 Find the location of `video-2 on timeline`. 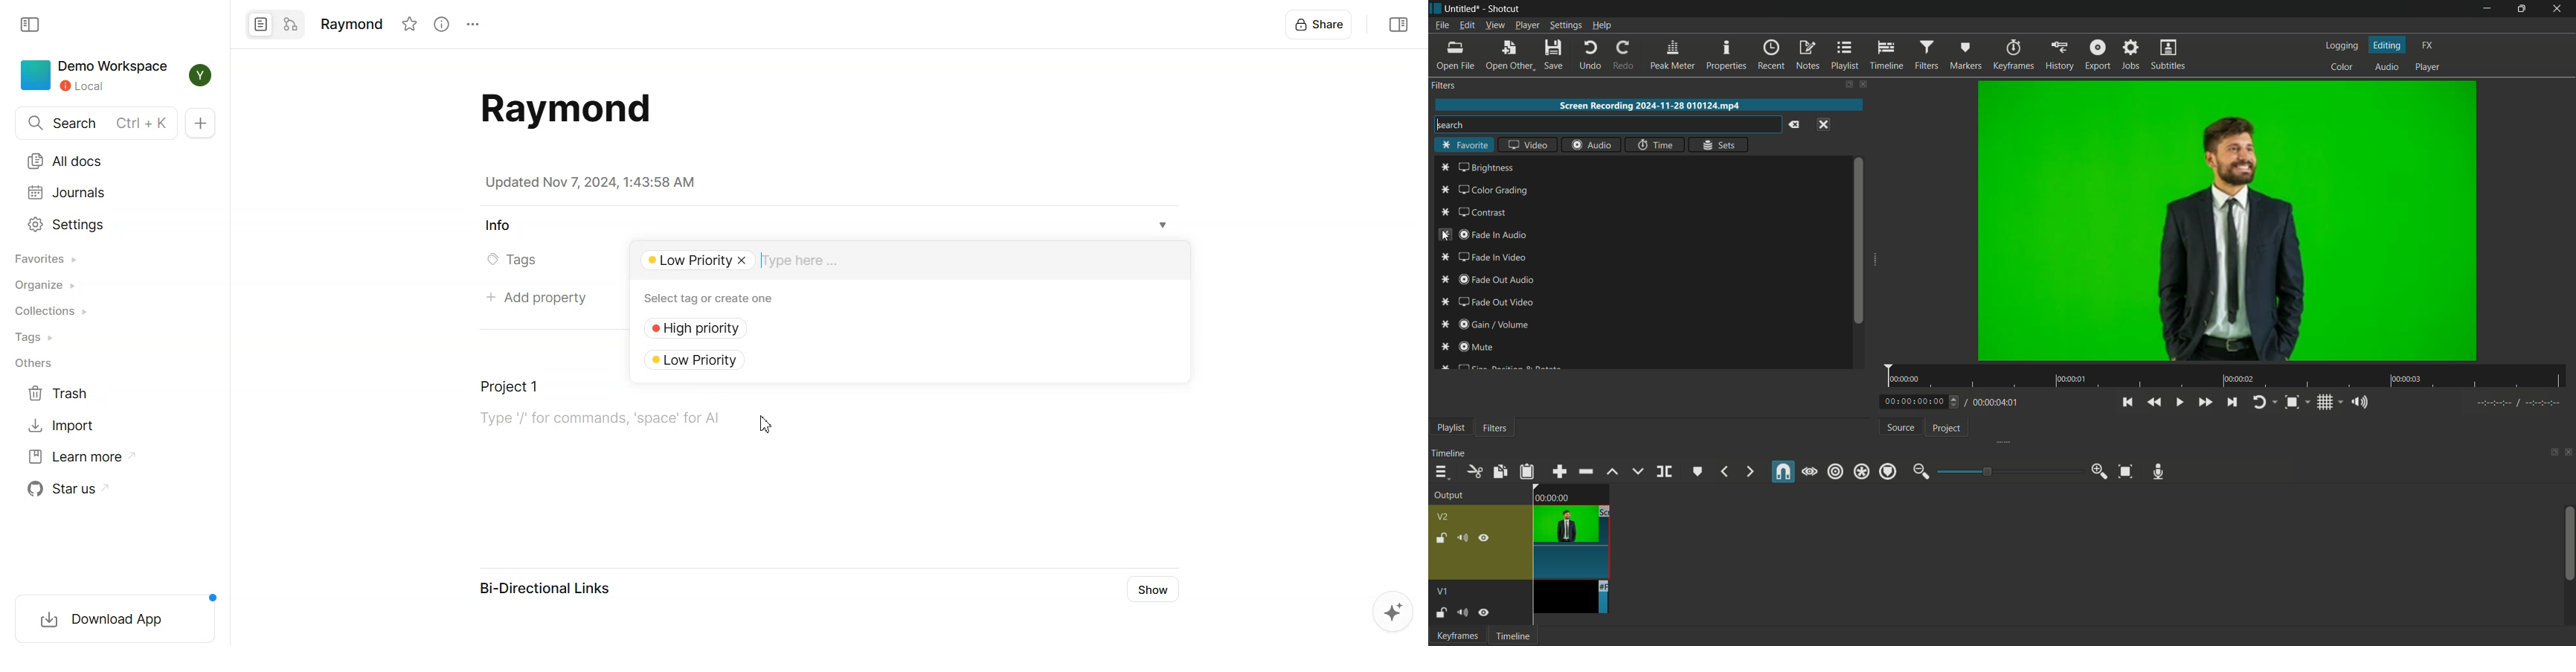

video-2 on timeline is located at coordinates (1571, 531).